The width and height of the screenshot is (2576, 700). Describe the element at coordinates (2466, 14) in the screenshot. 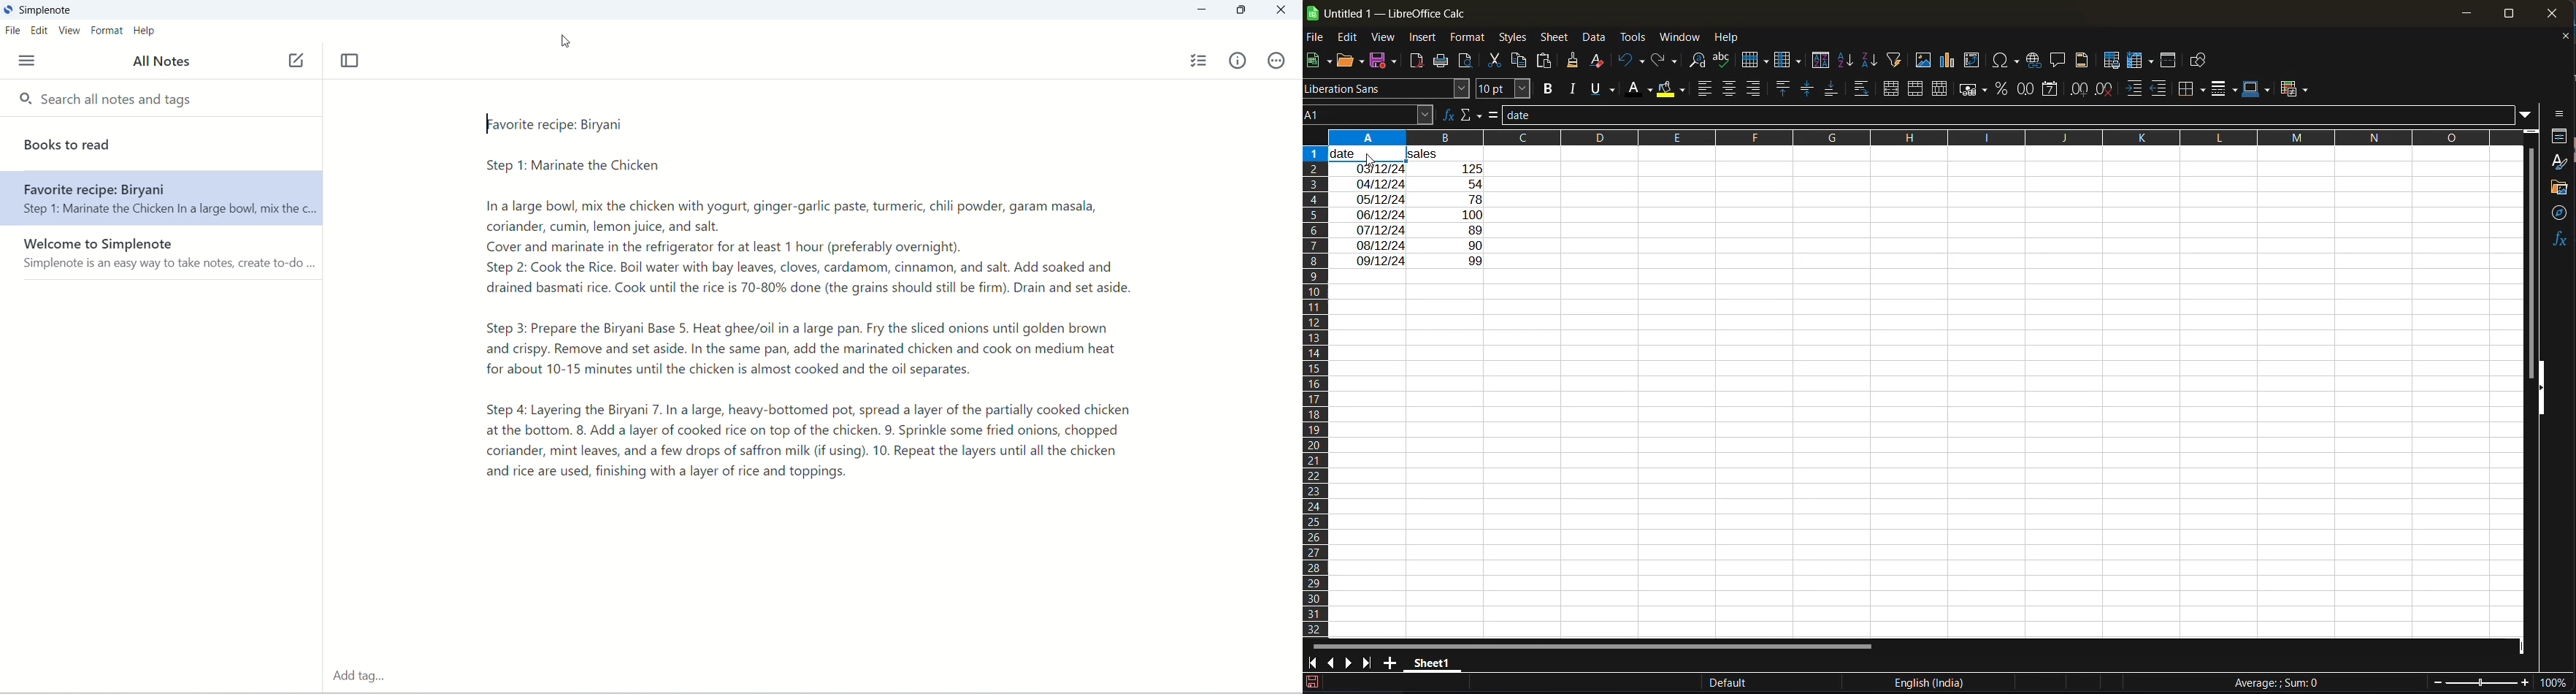

I see `minimize` at that location.